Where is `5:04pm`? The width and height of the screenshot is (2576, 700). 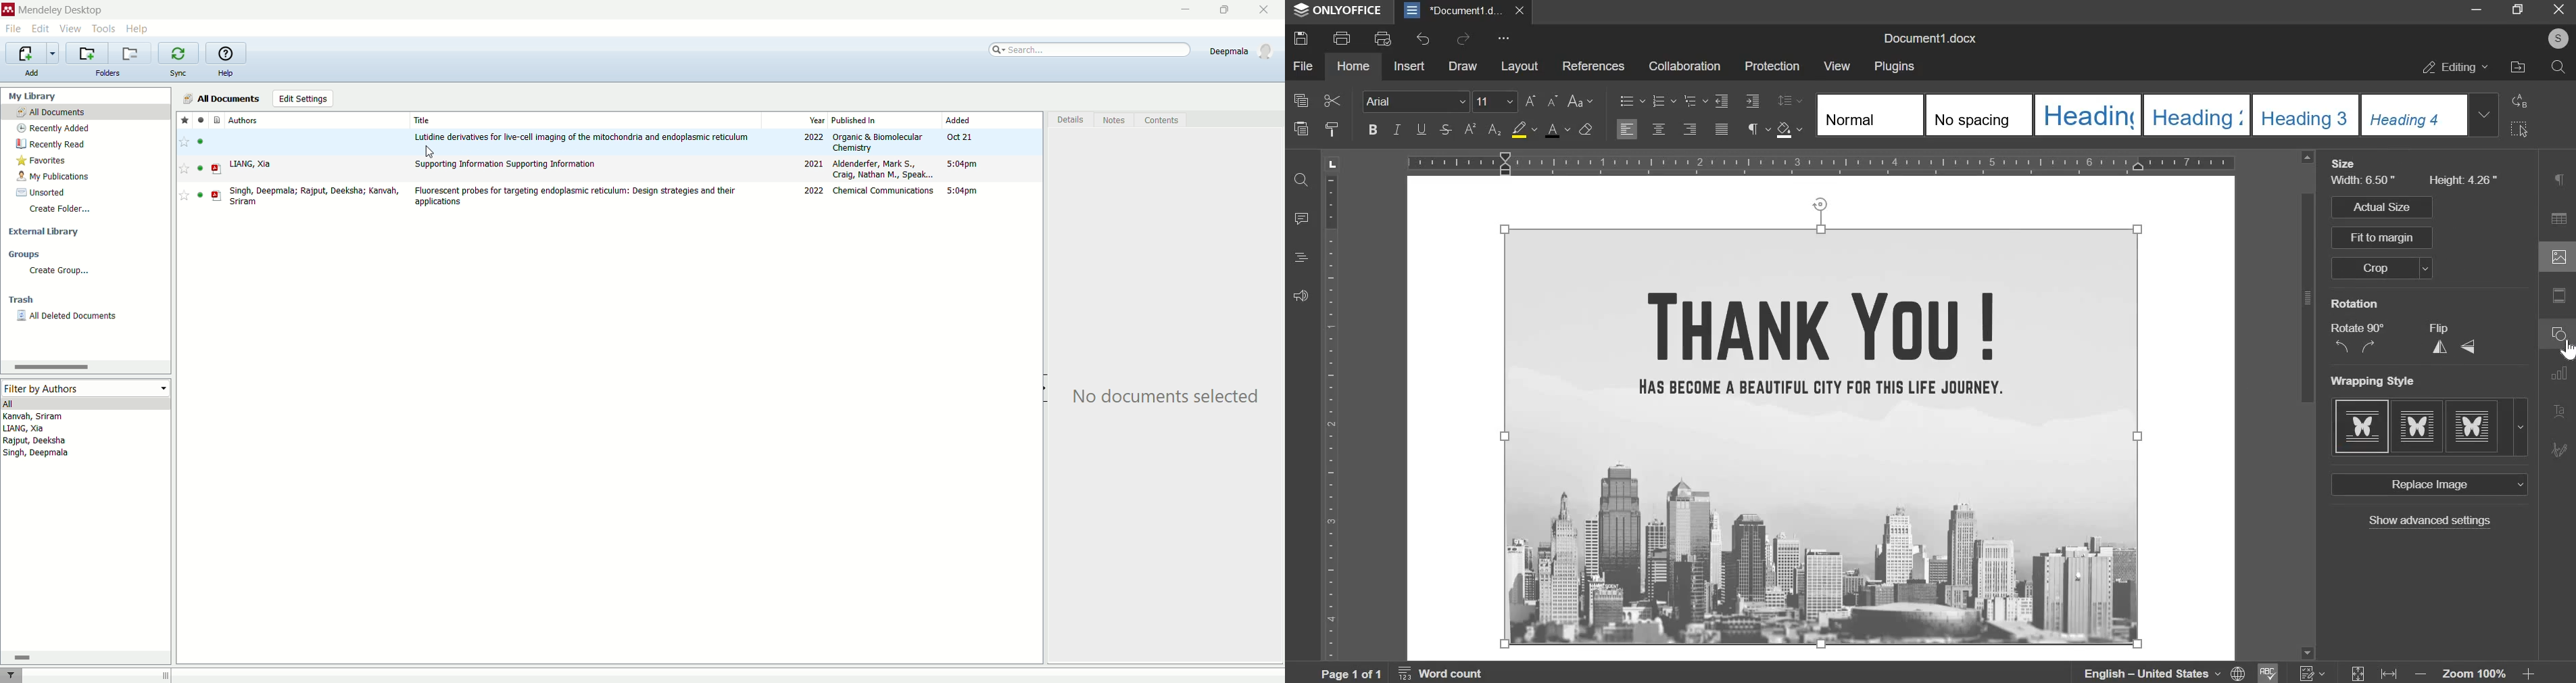
5:04pm is located at coordinates (964, 165).